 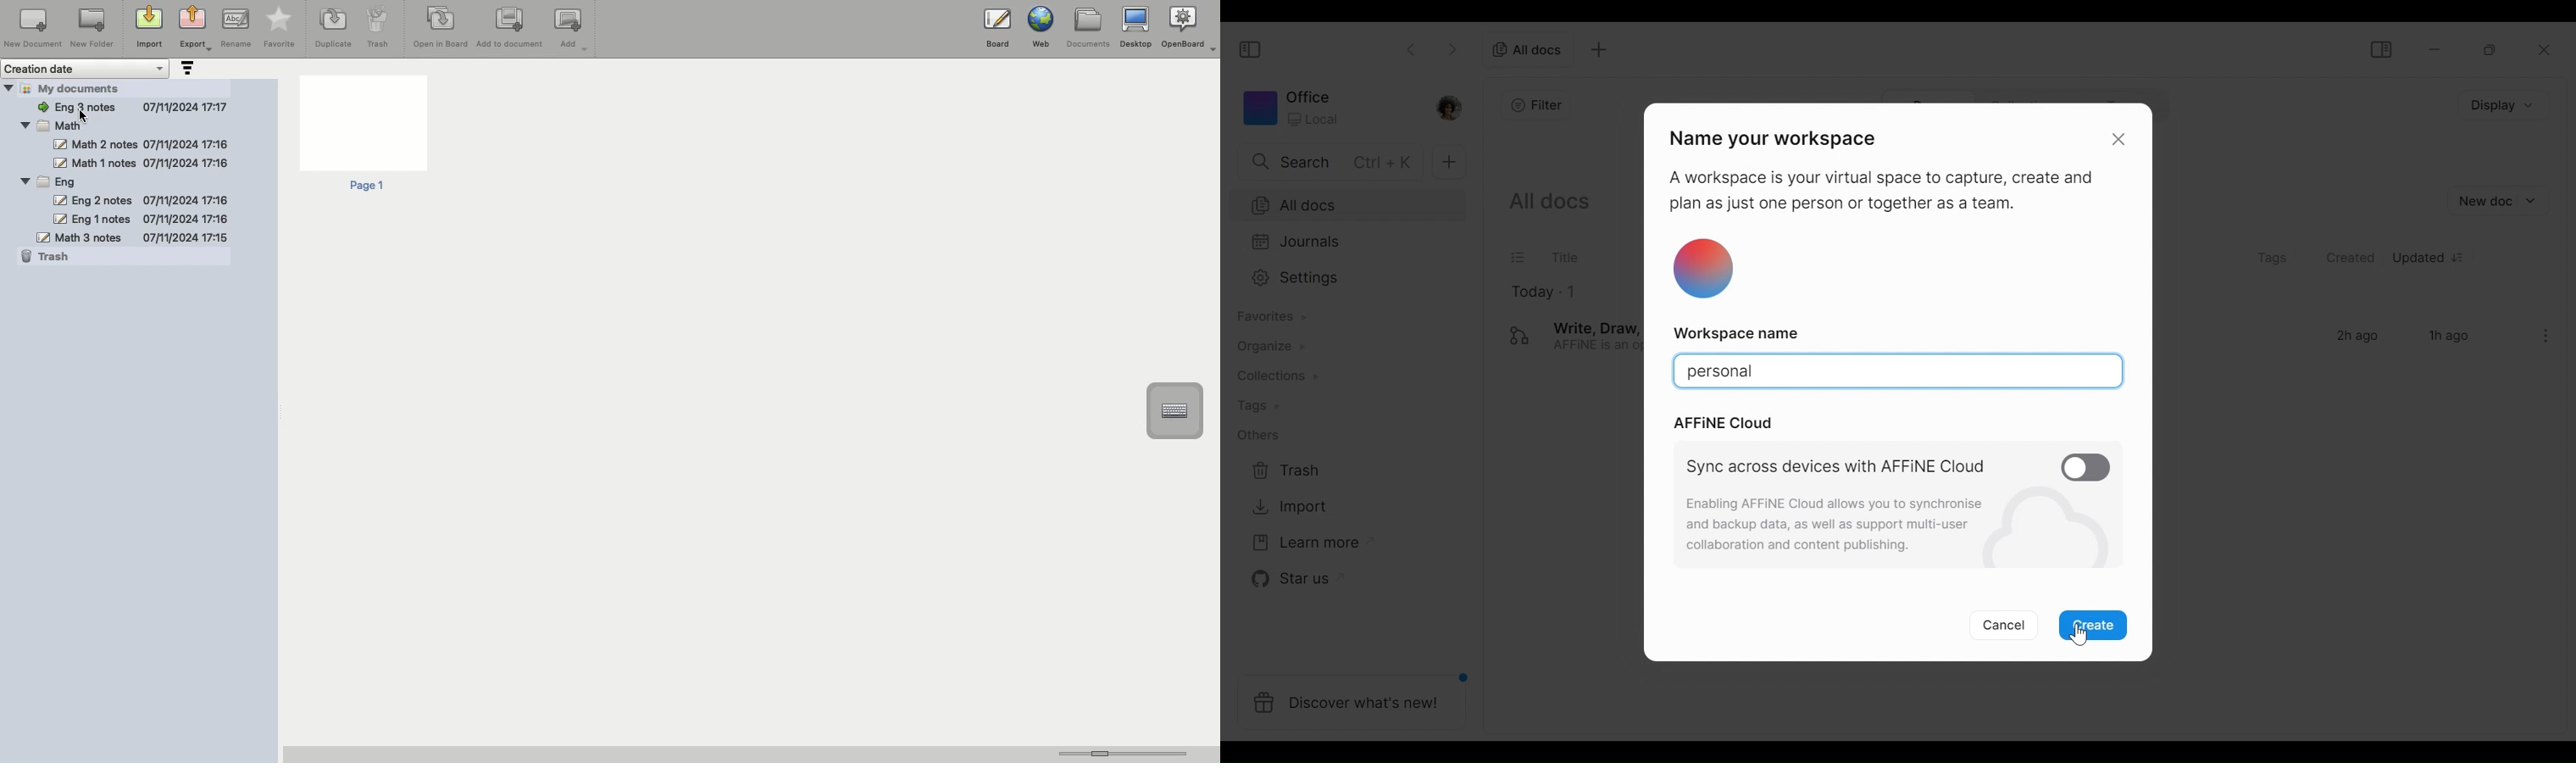 What do you see at coordinates (1351, 699) in the screenshot?
I see `Discover what's new` at bounding box center [1351, 699].